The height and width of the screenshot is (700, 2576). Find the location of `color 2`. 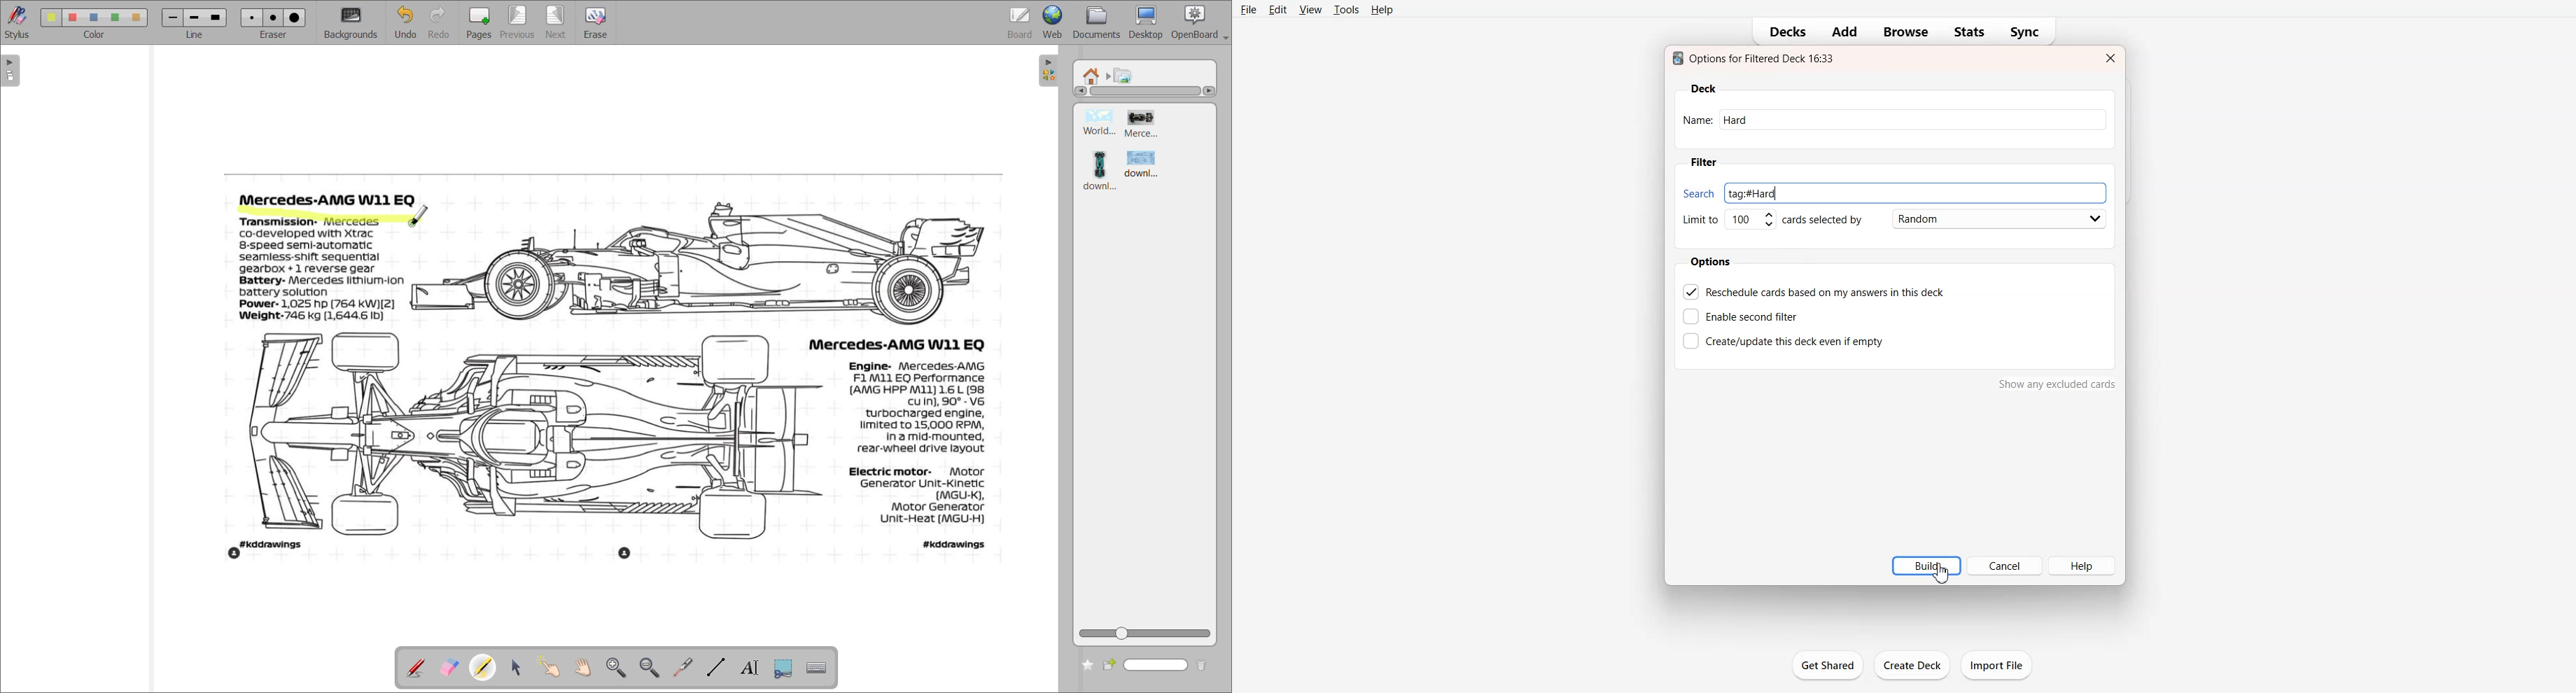

color 2 is located at coordinates (72, 17).